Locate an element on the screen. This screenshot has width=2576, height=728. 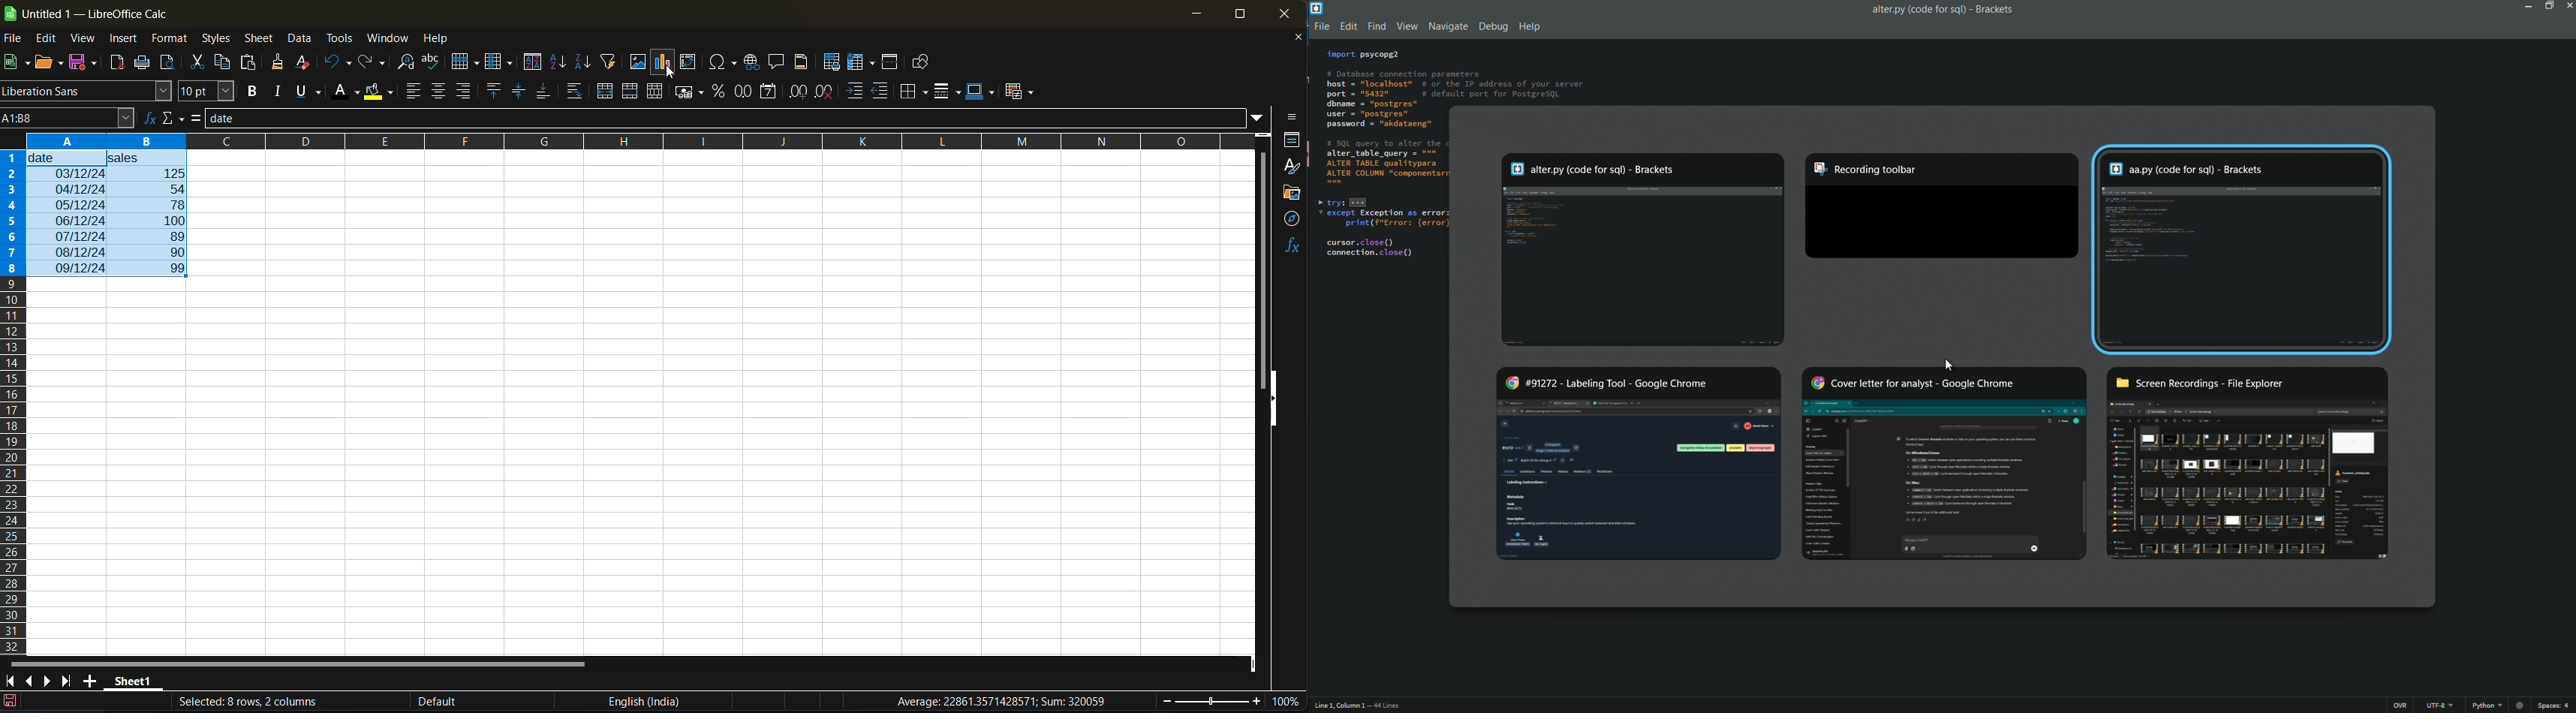
align bottom is located at coordinates (543, 92).